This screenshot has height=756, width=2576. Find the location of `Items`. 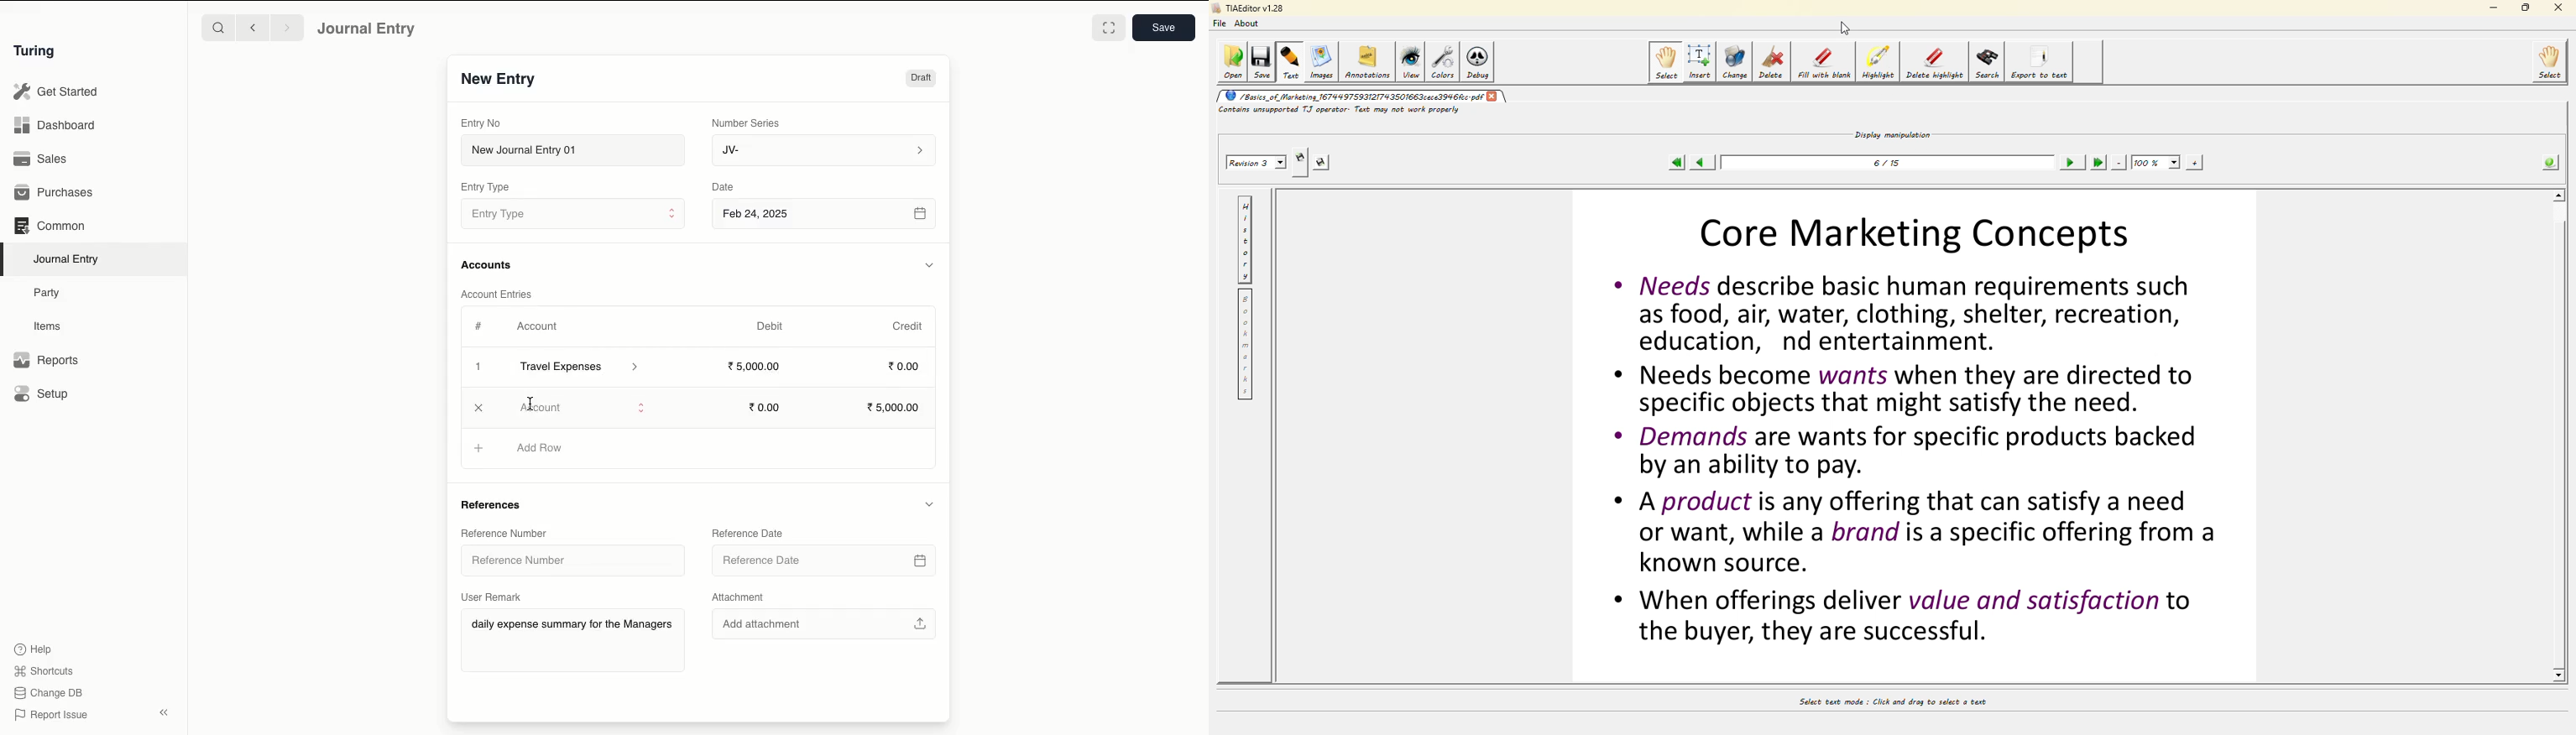

Items is located at coordinates (48, 326).